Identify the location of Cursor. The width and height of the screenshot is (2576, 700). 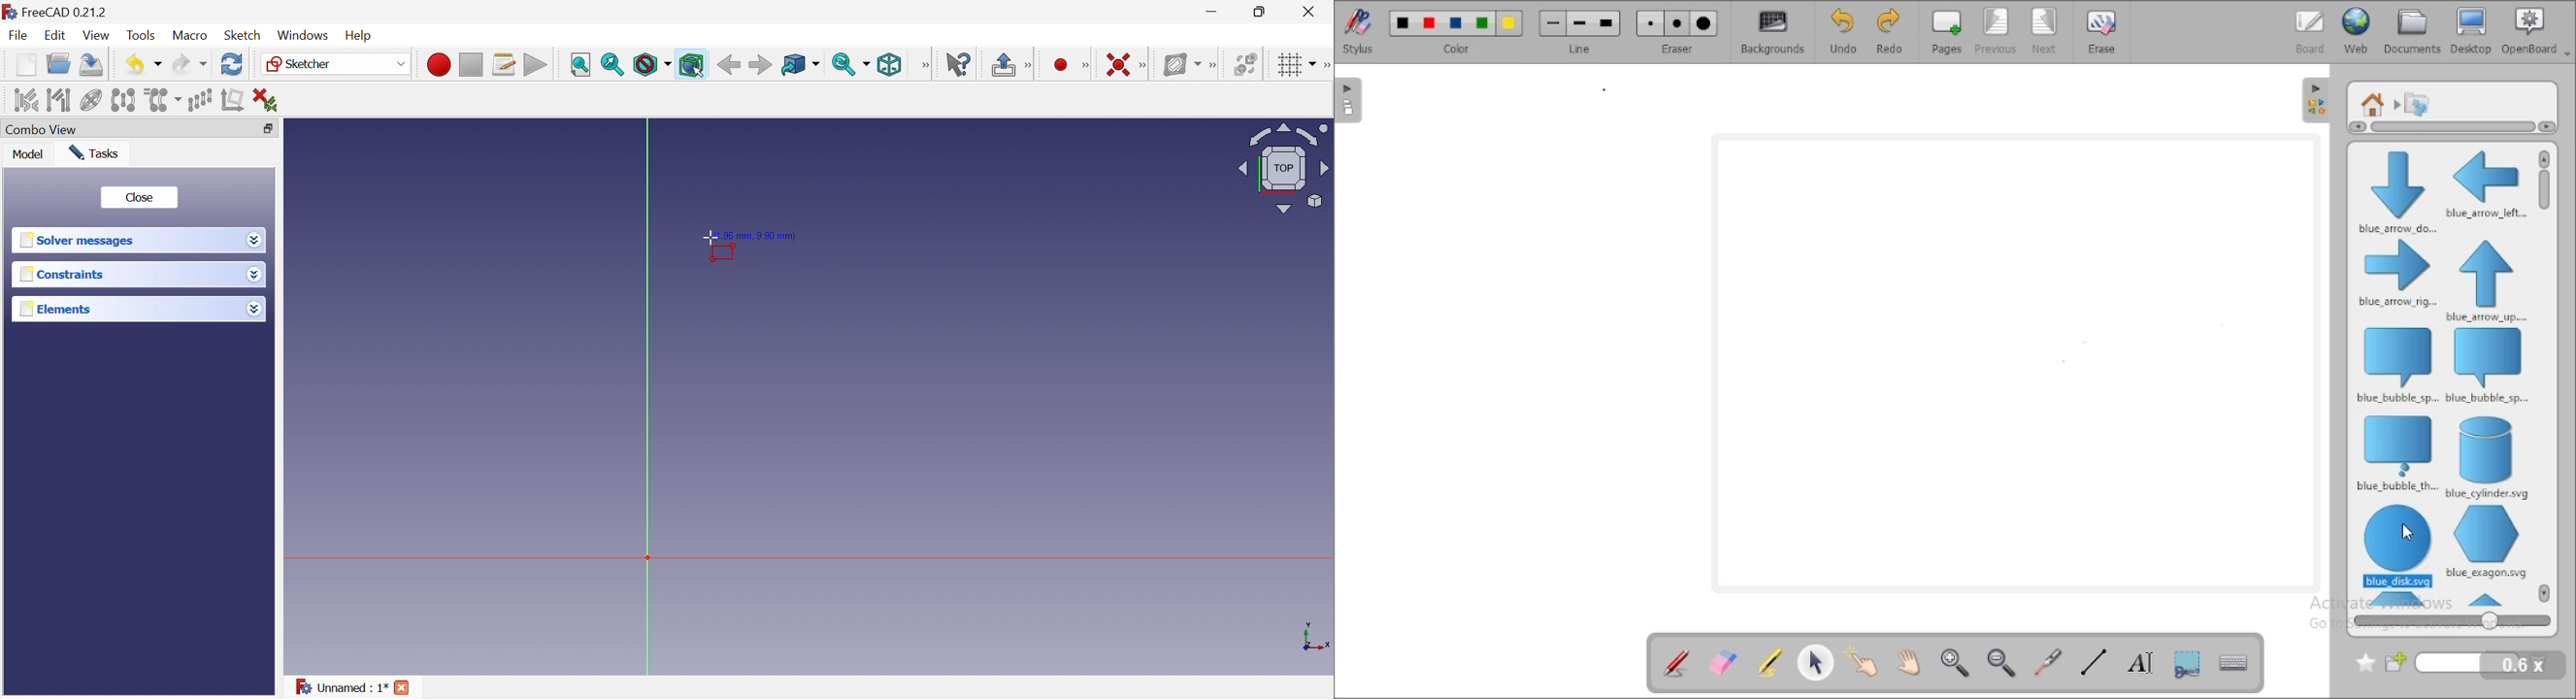
(711, 237).